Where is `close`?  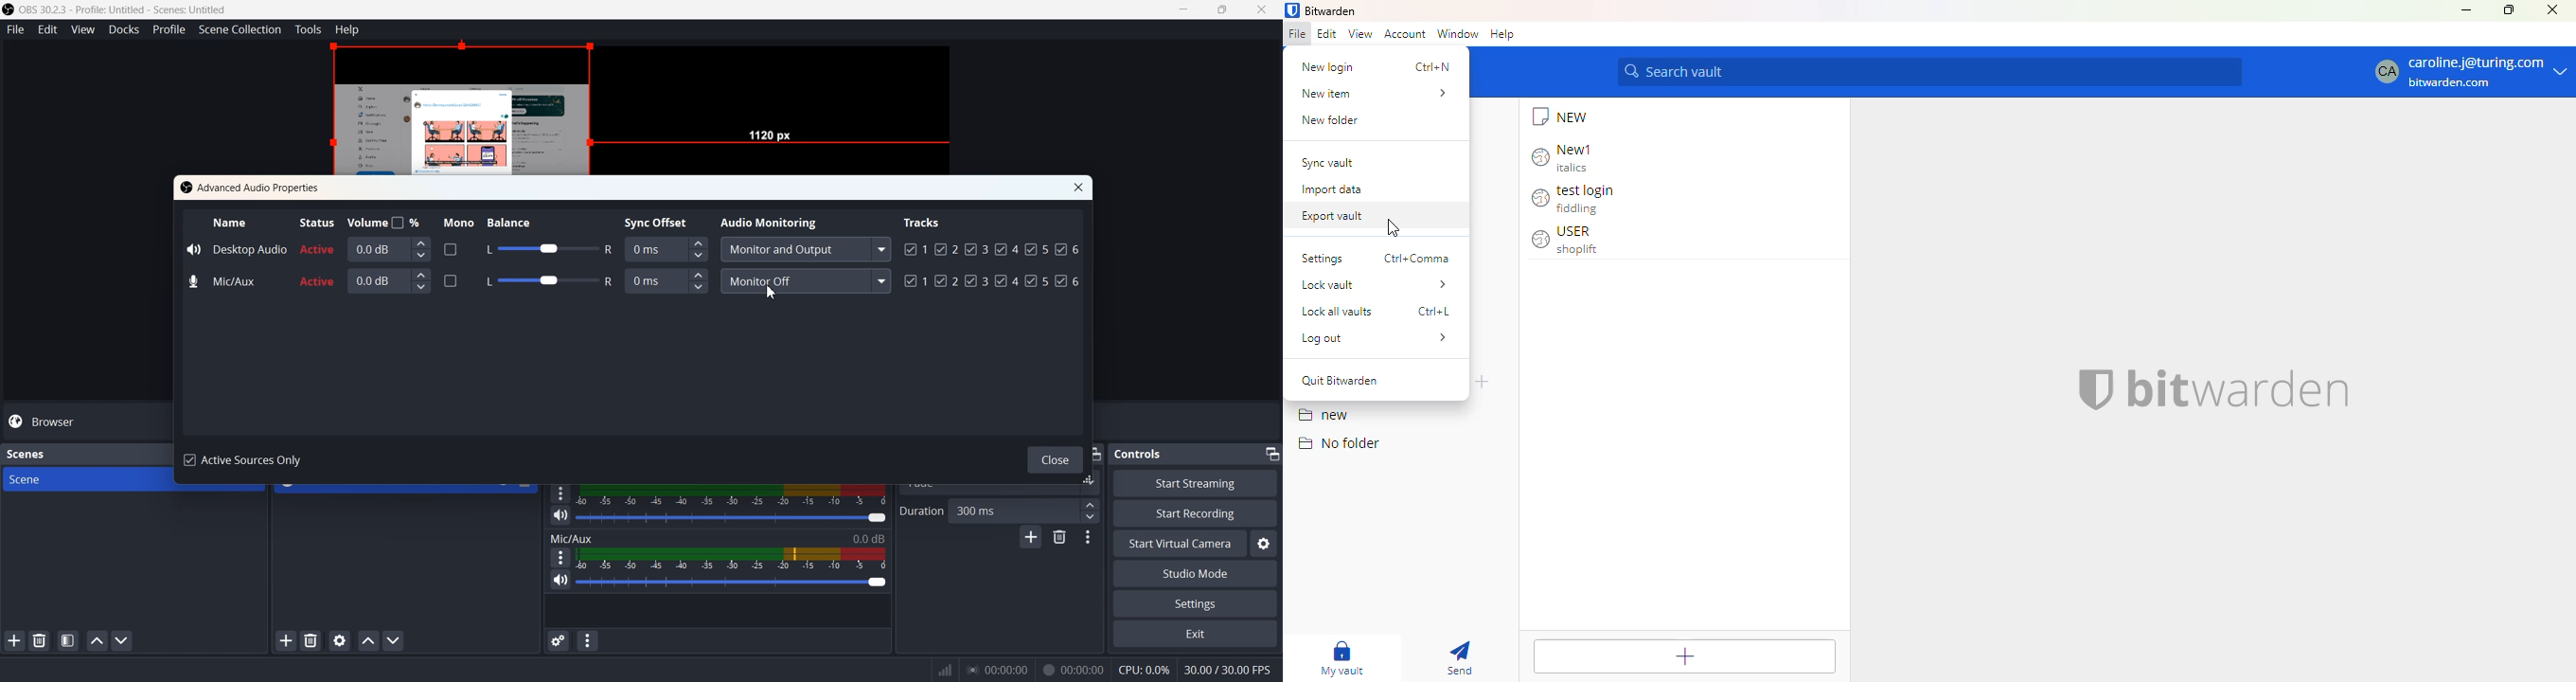
close is located at coordinates (2552, 10).